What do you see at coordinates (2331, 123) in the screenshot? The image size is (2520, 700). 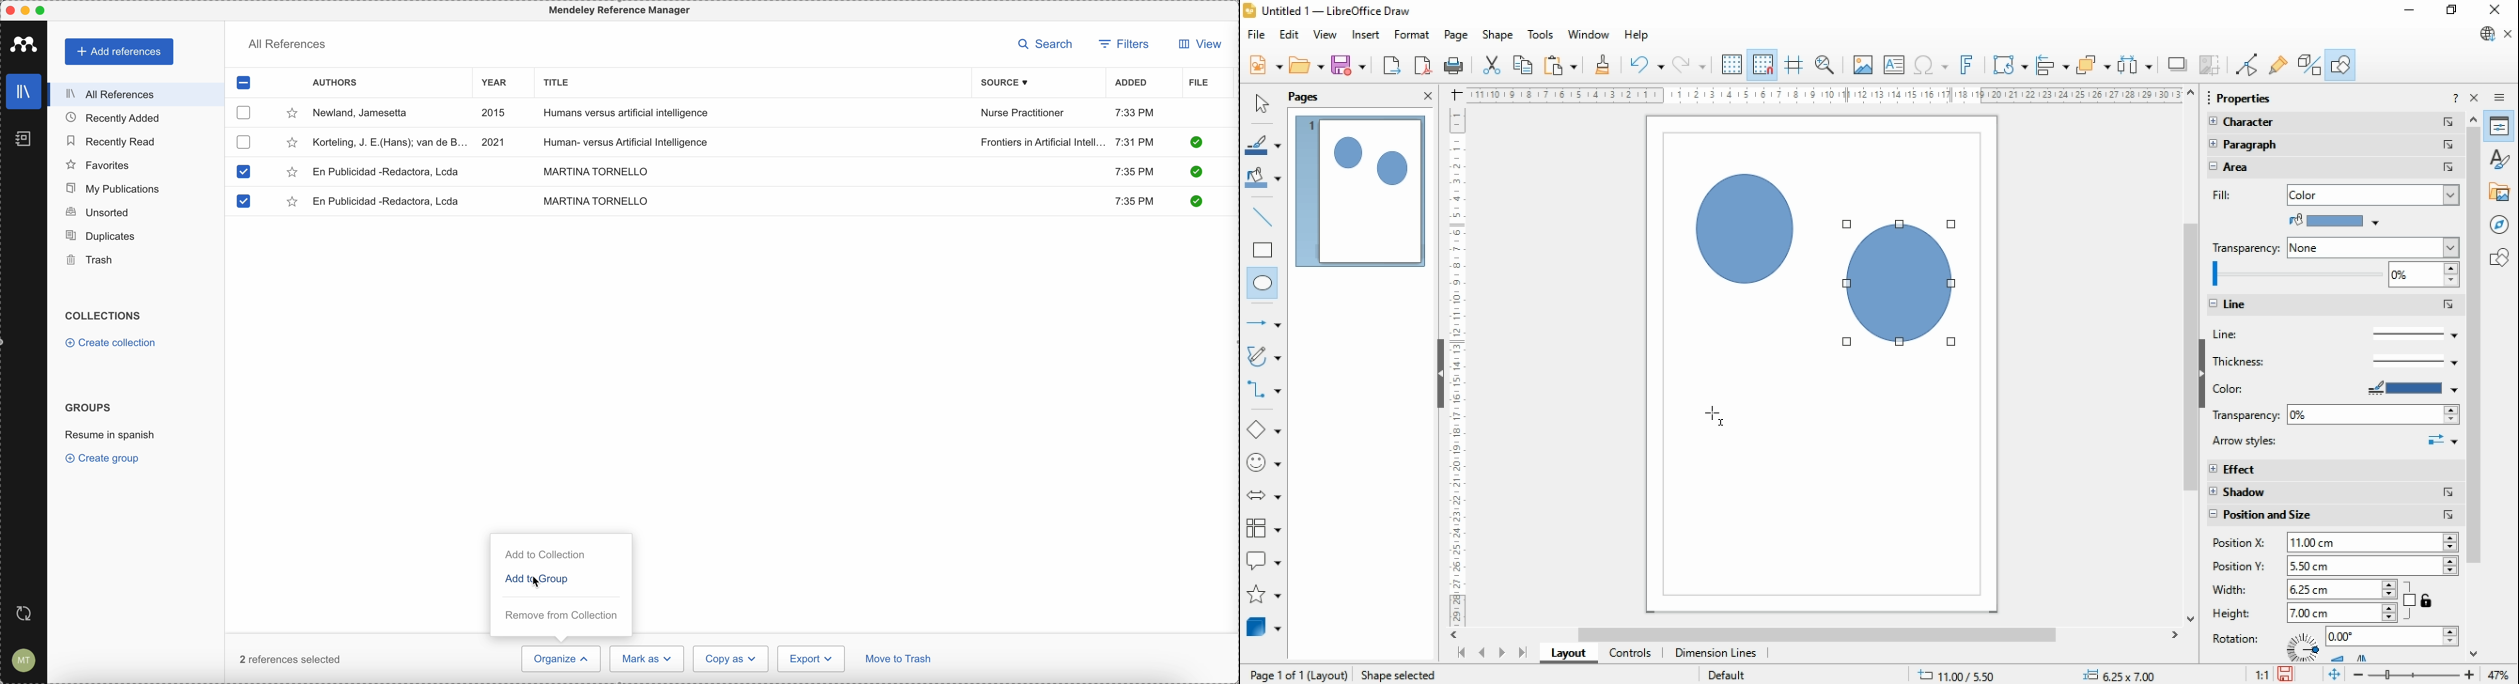 I see `character` at bounding box center [2331, 123].